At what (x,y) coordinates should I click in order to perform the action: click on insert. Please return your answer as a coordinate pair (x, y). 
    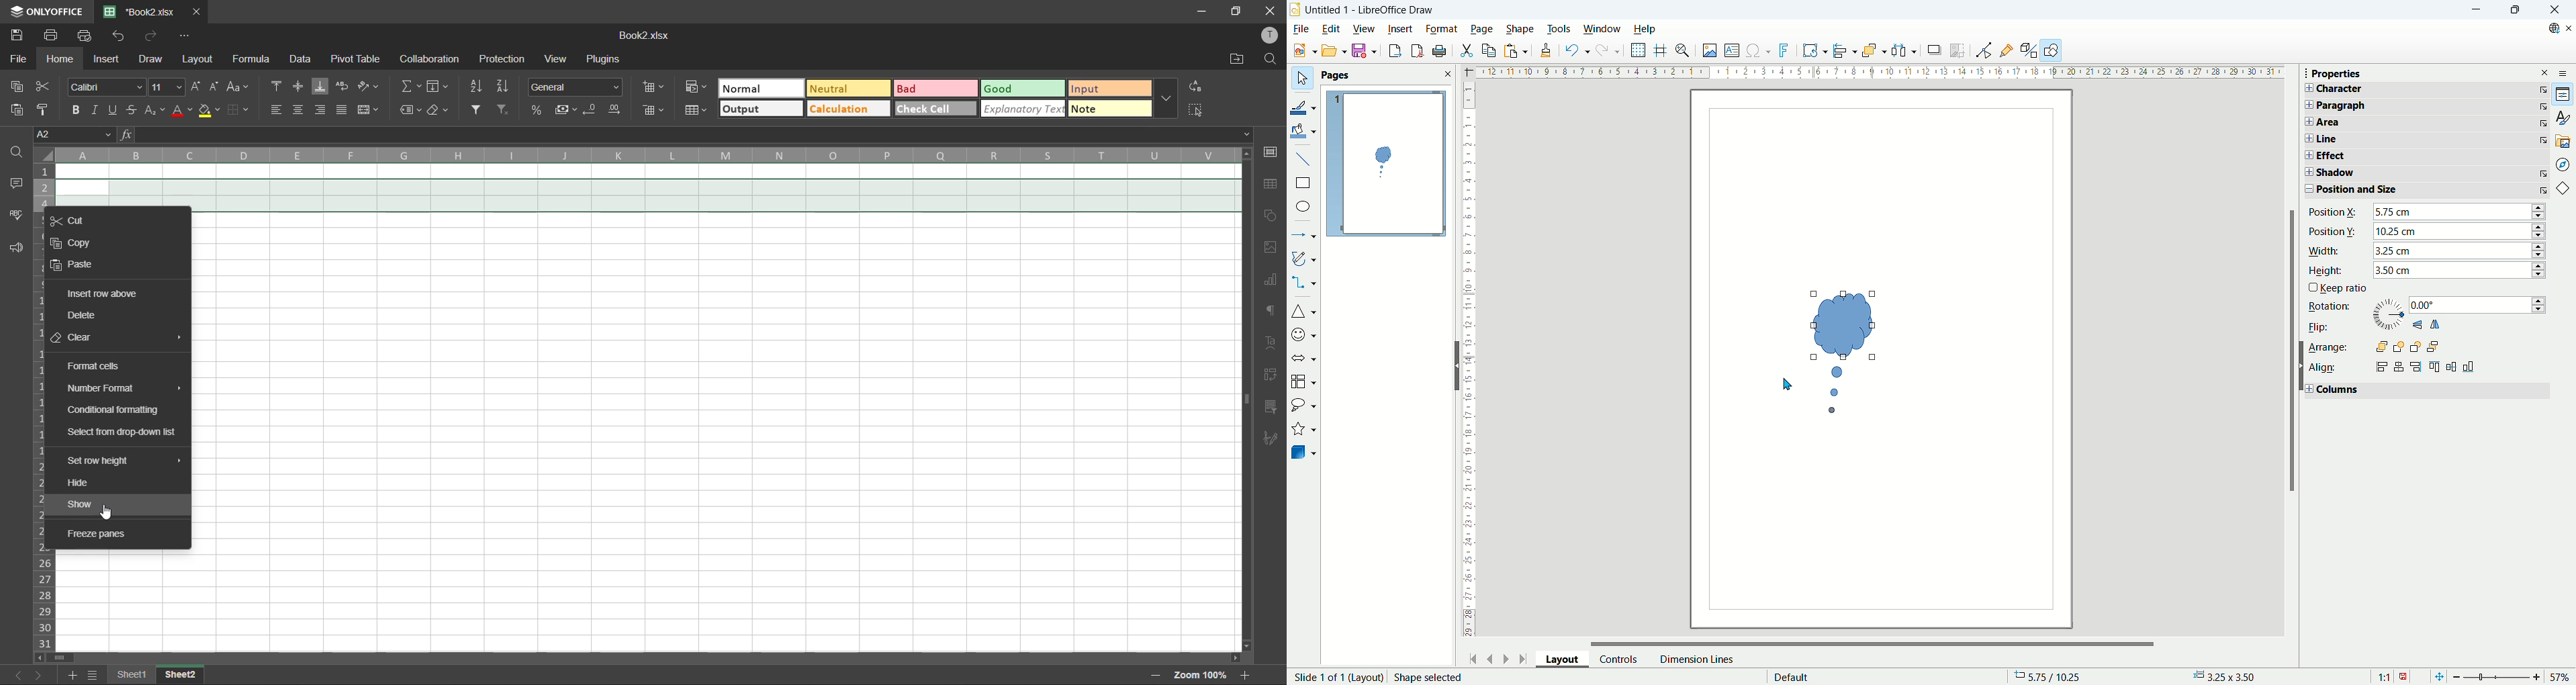
    Looking at the image, I should click on (107, 58).